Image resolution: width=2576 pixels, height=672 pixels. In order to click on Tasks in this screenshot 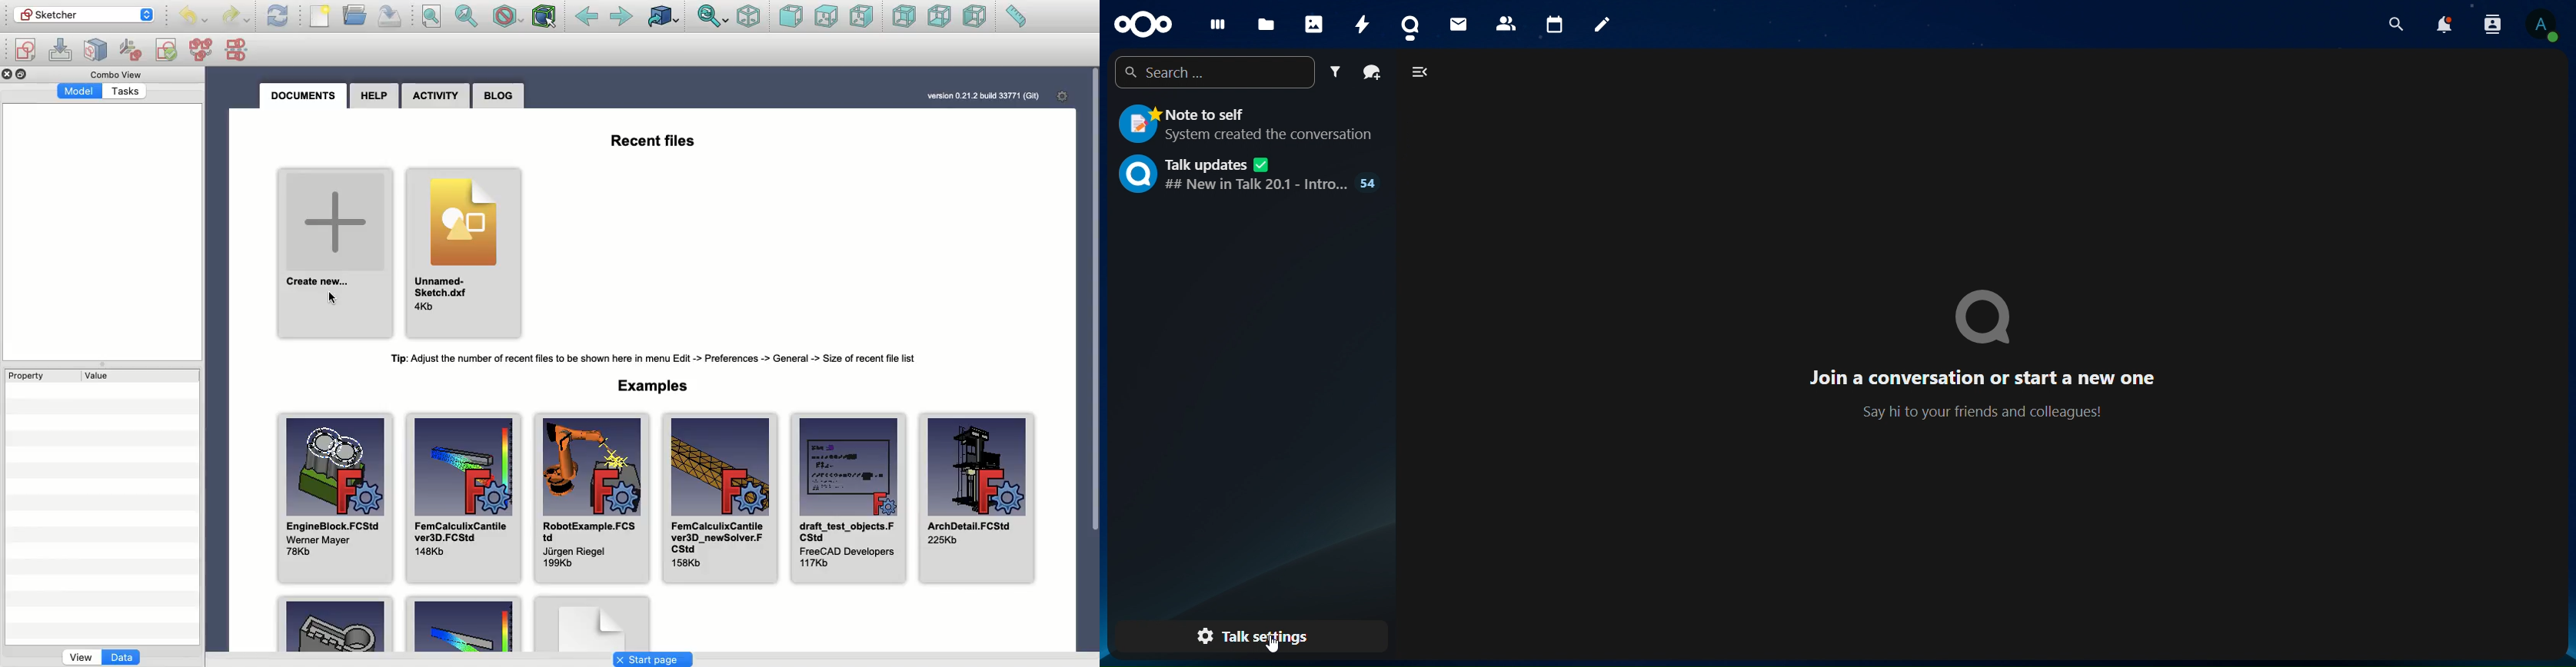, I will do `click(124, 92)`.